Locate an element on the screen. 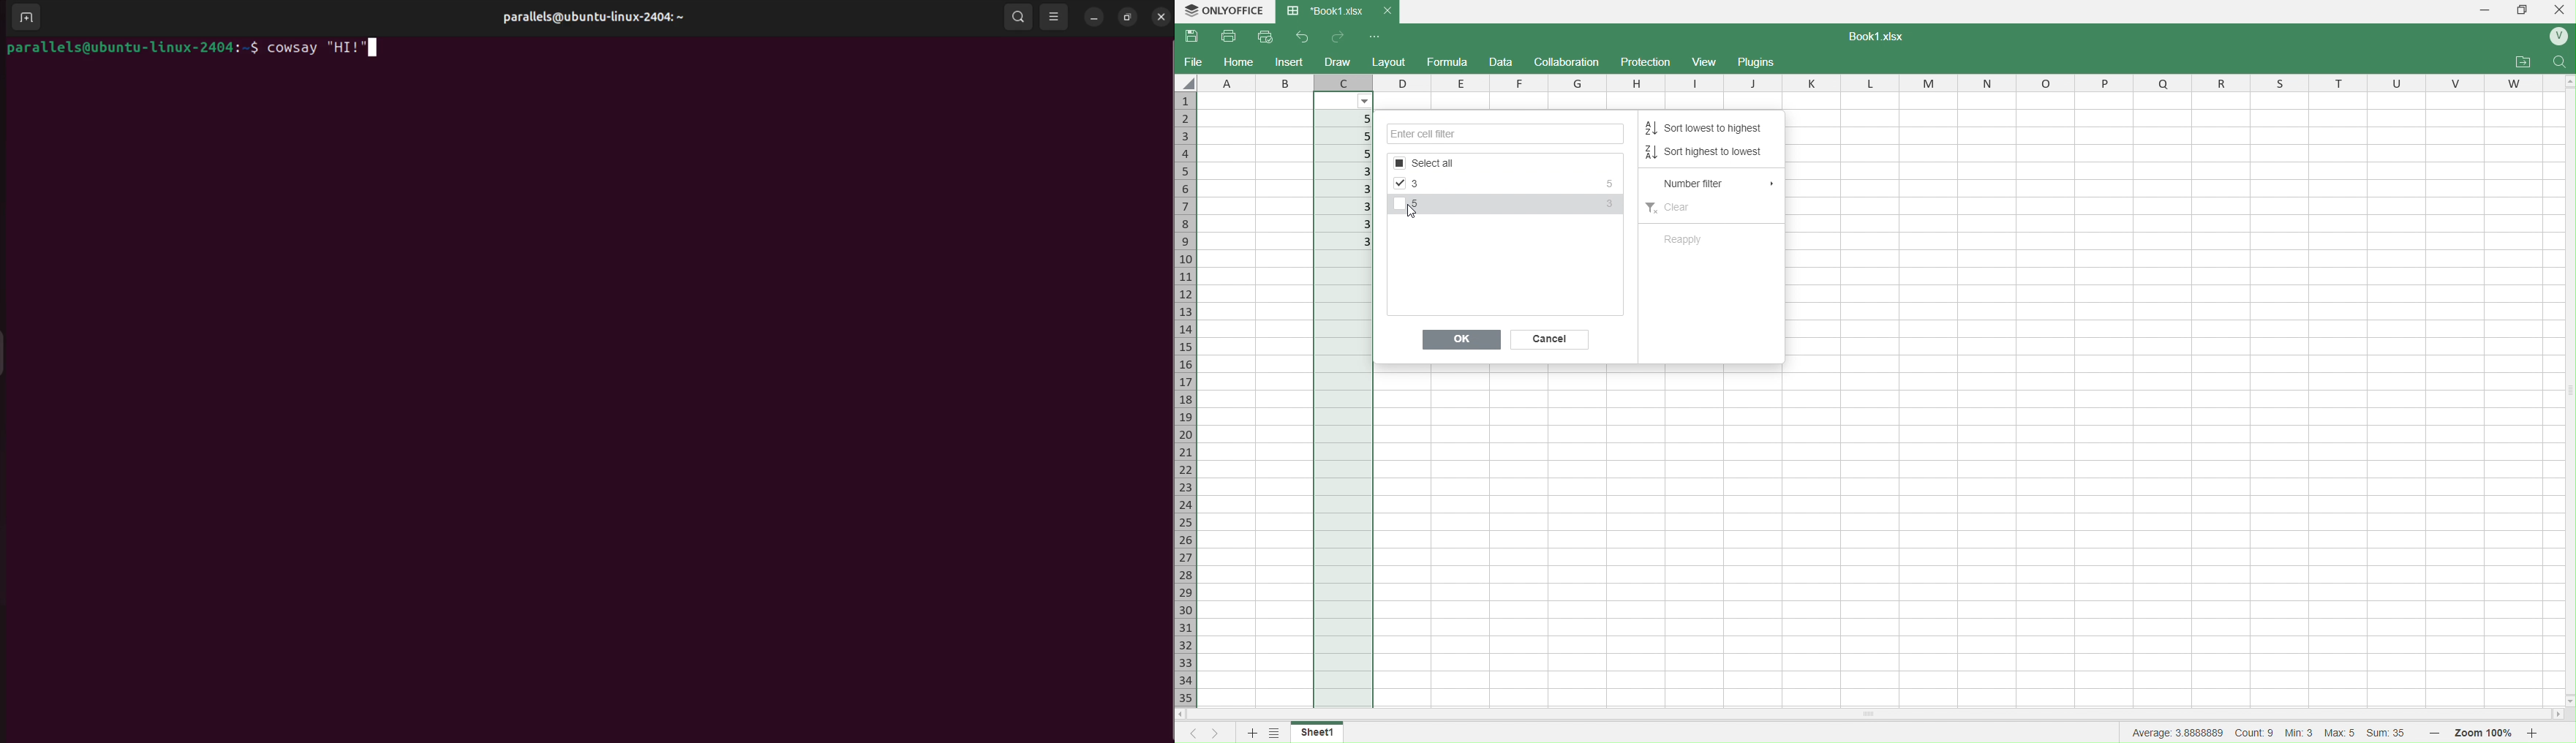  3 is located at coordinates (1347, 172).